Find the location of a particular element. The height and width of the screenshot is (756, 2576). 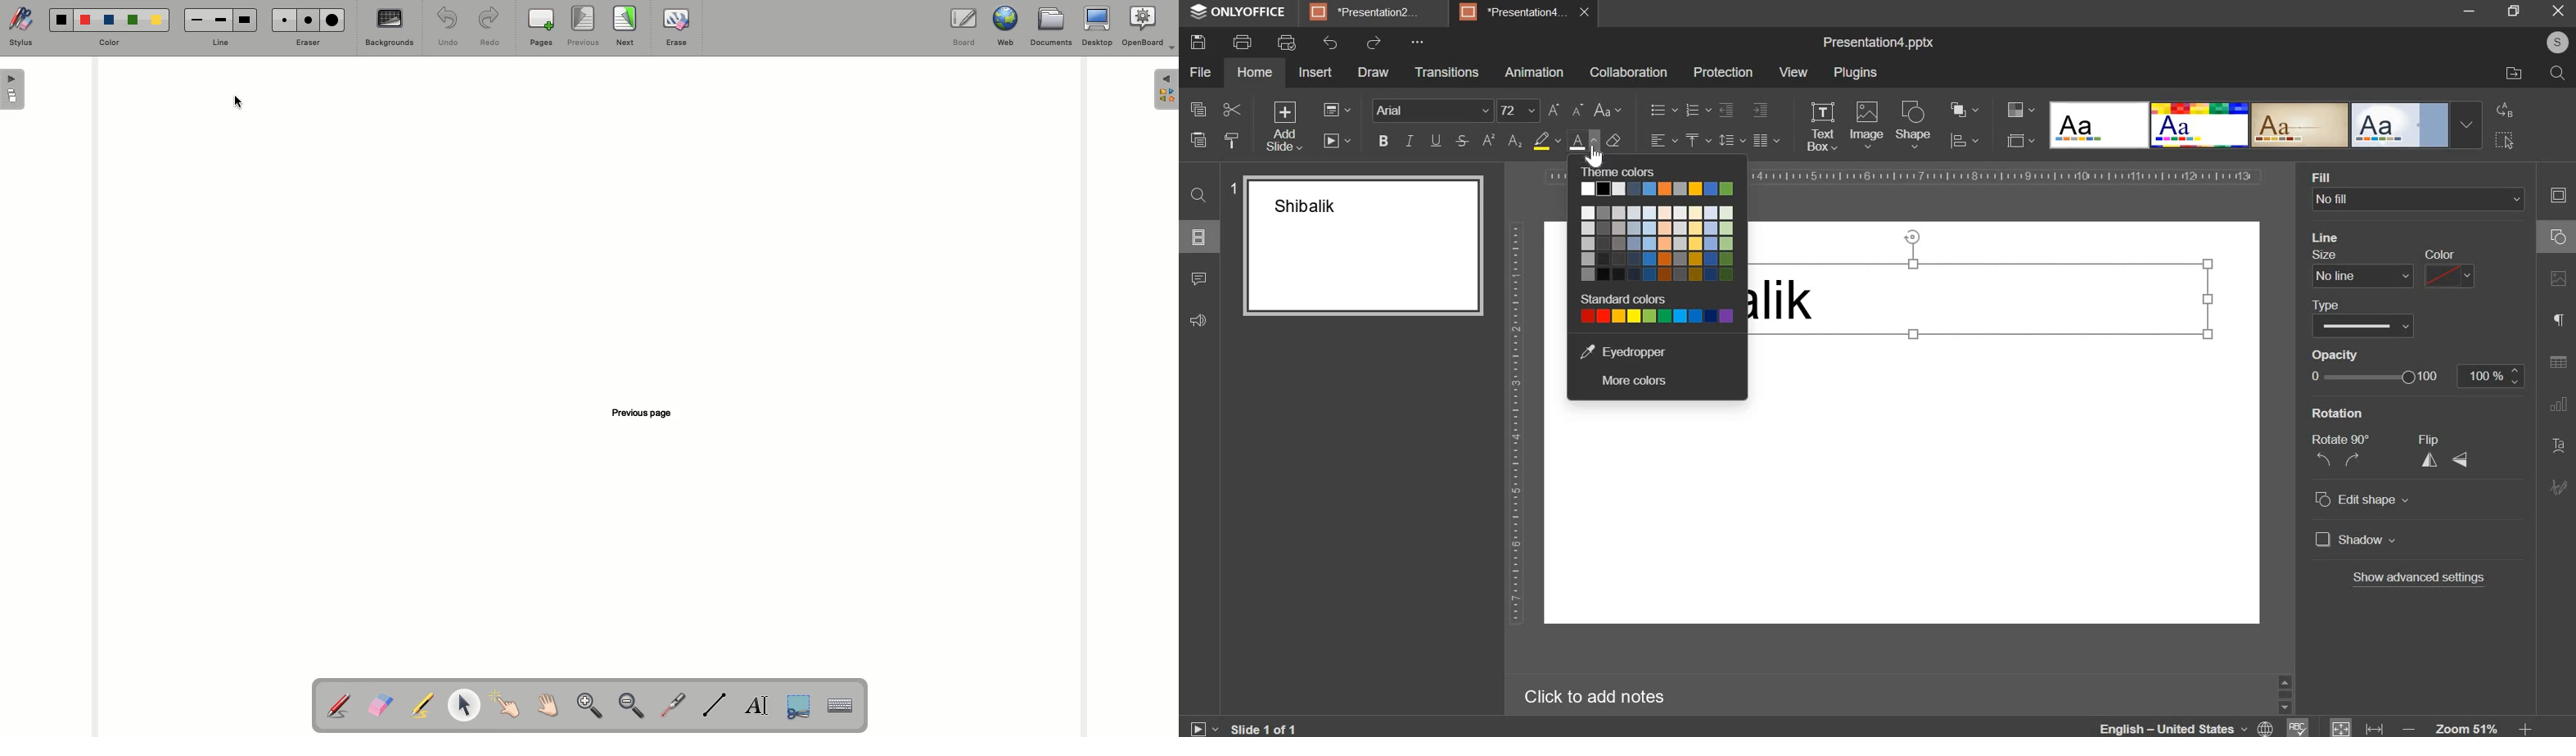

numbering is located at coordinates (1697, 110).